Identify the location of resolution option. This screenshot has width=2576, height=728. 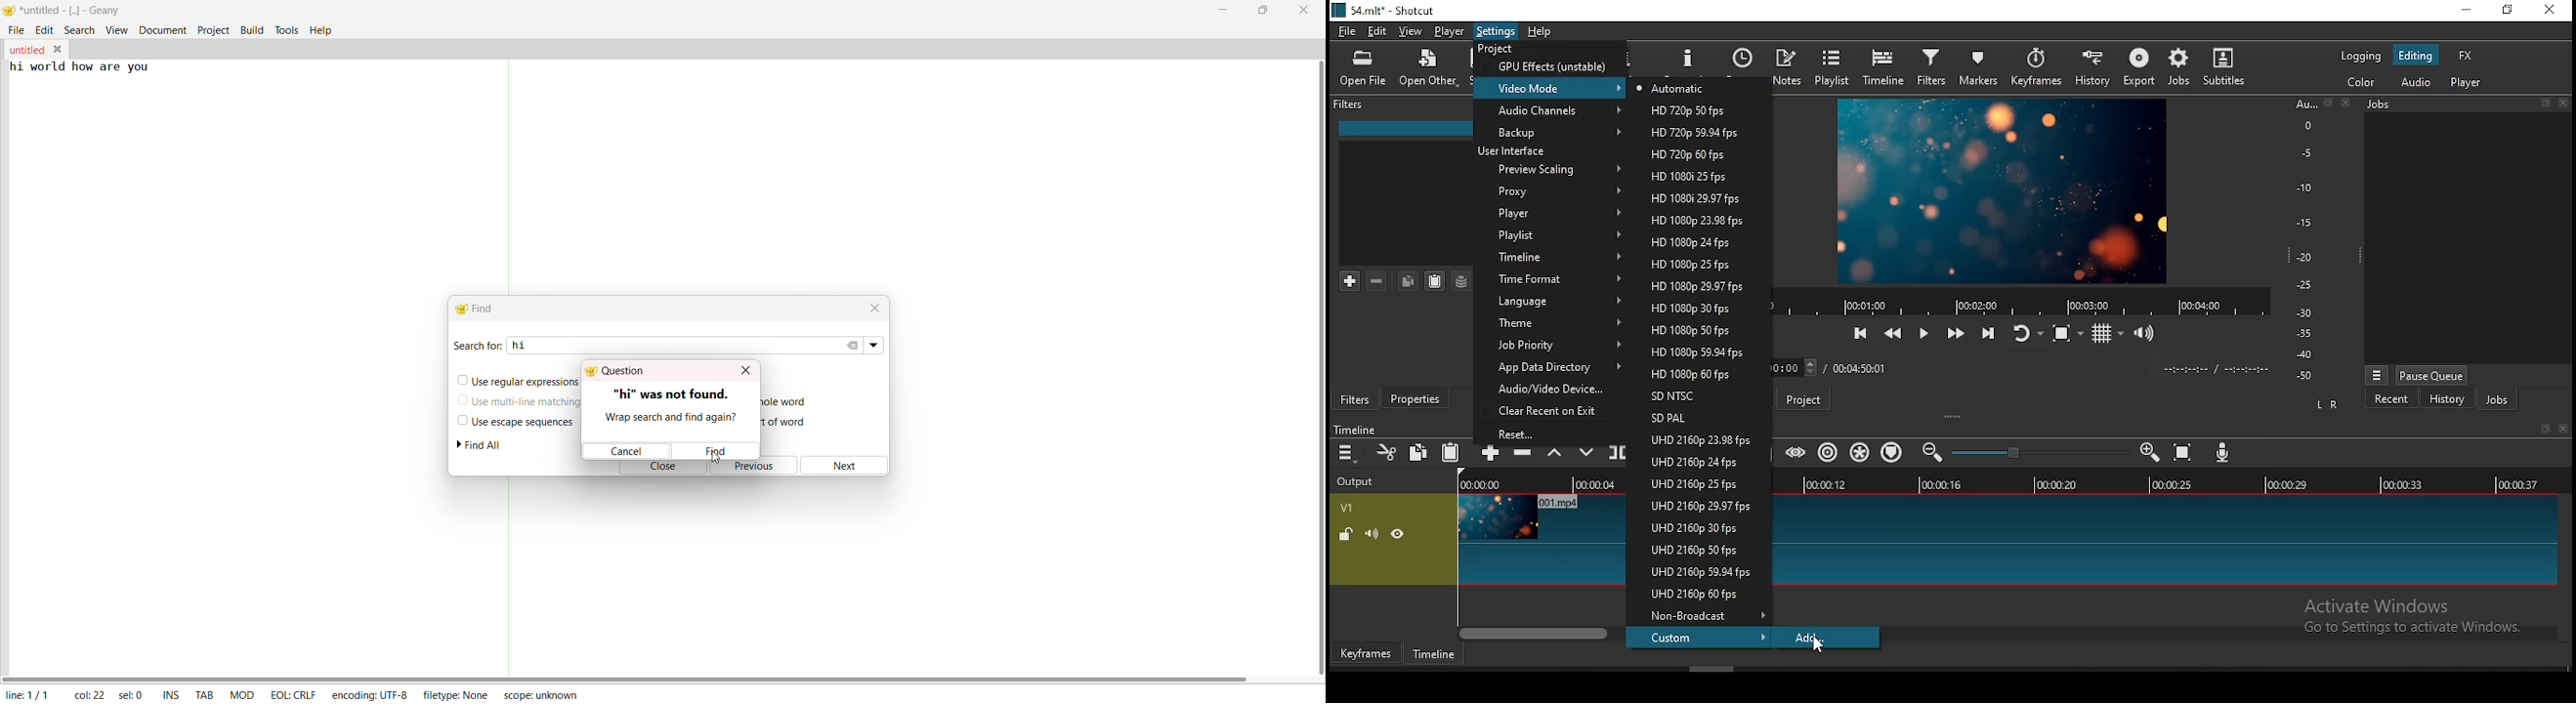
(1693, 133).